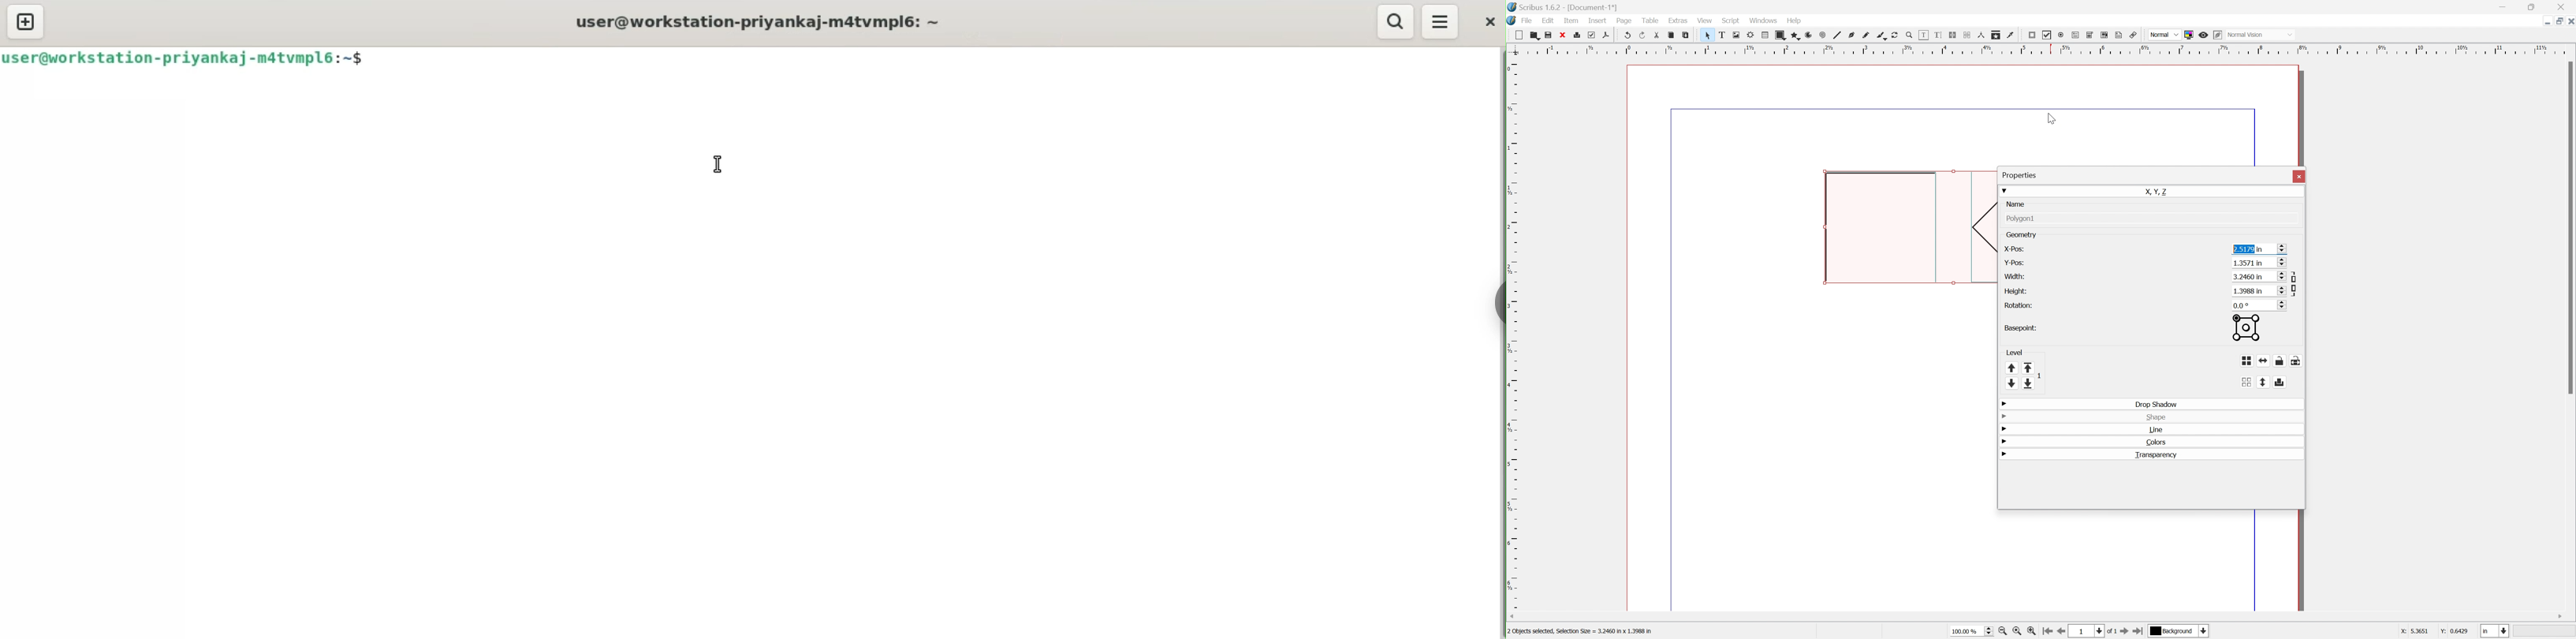 This screenshot has width=2576, height=644. I want to click on save, so click(1546, 34).